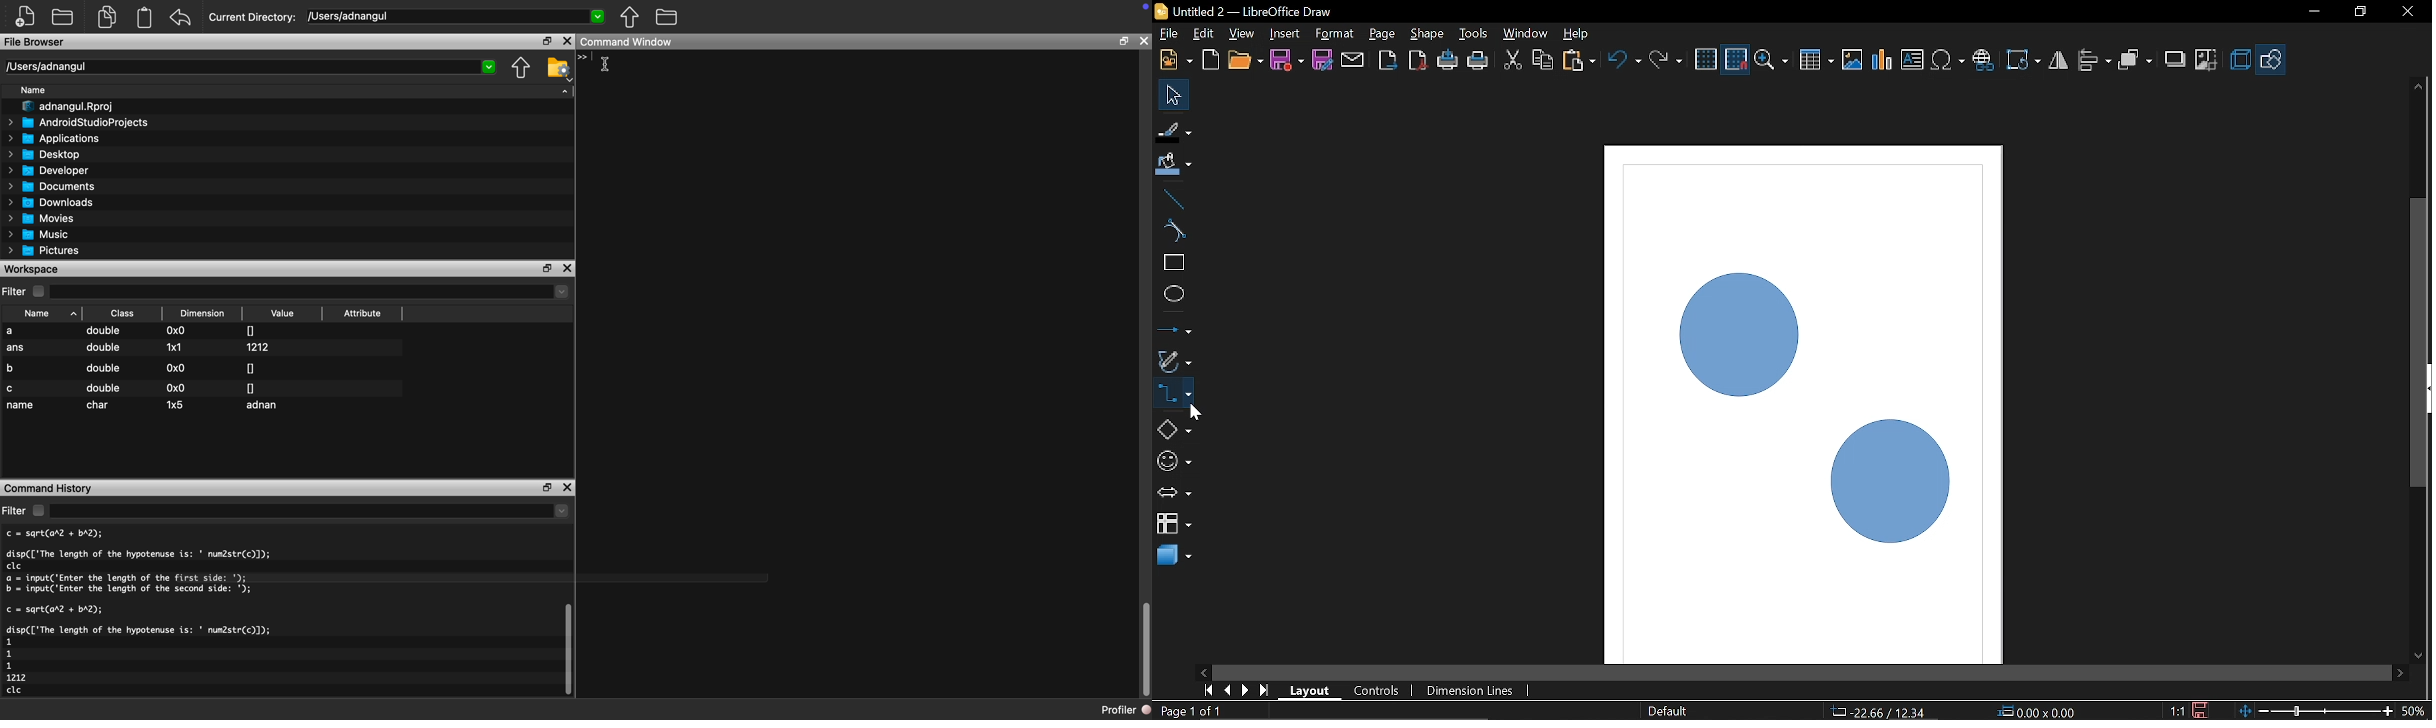 This screenshot has height=728, width=2436. What do you see at coordinates (1283, 33) in the screenshot?
I see `Insert` at bounding box center [1283, 33].